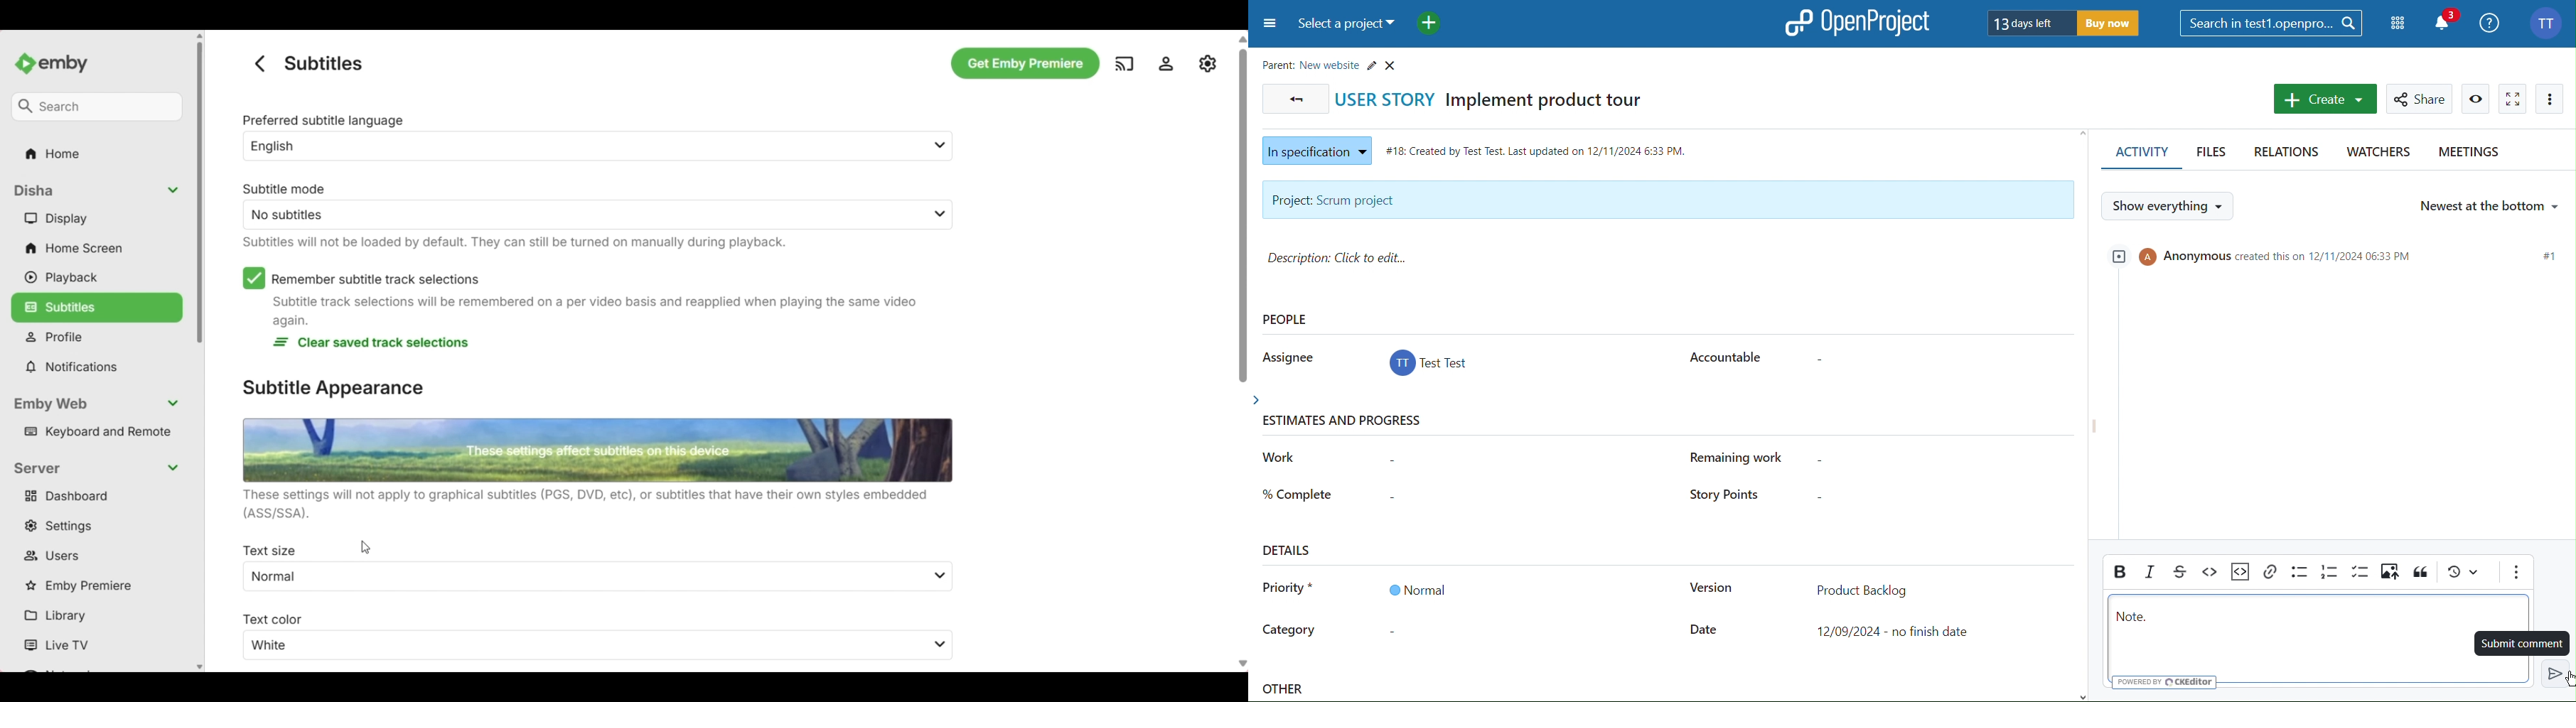 The width and height of the screenshot is (2576, 728). What do you see at coordinates (1287, 319) in the screenshot?
I see `People` at bounding box center [1287, 319].